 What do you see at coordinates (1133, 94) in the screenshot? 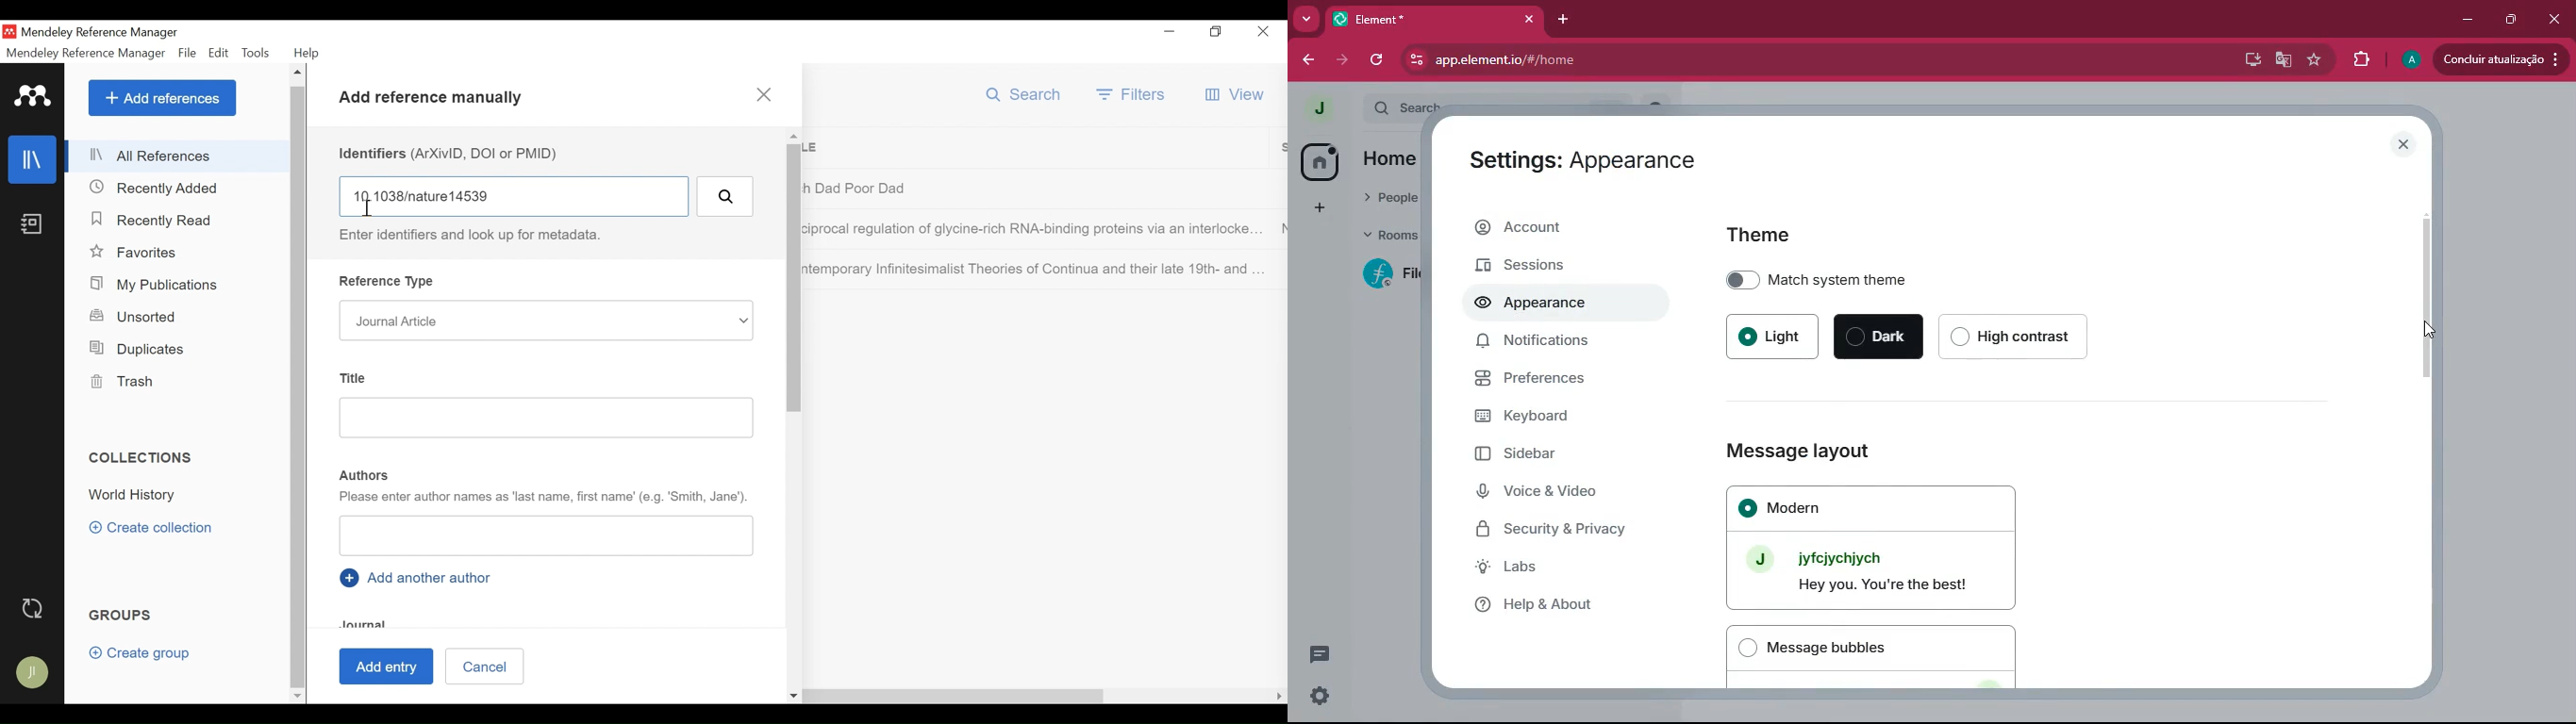
I see `Filter` at bounding box center [1133, 94].